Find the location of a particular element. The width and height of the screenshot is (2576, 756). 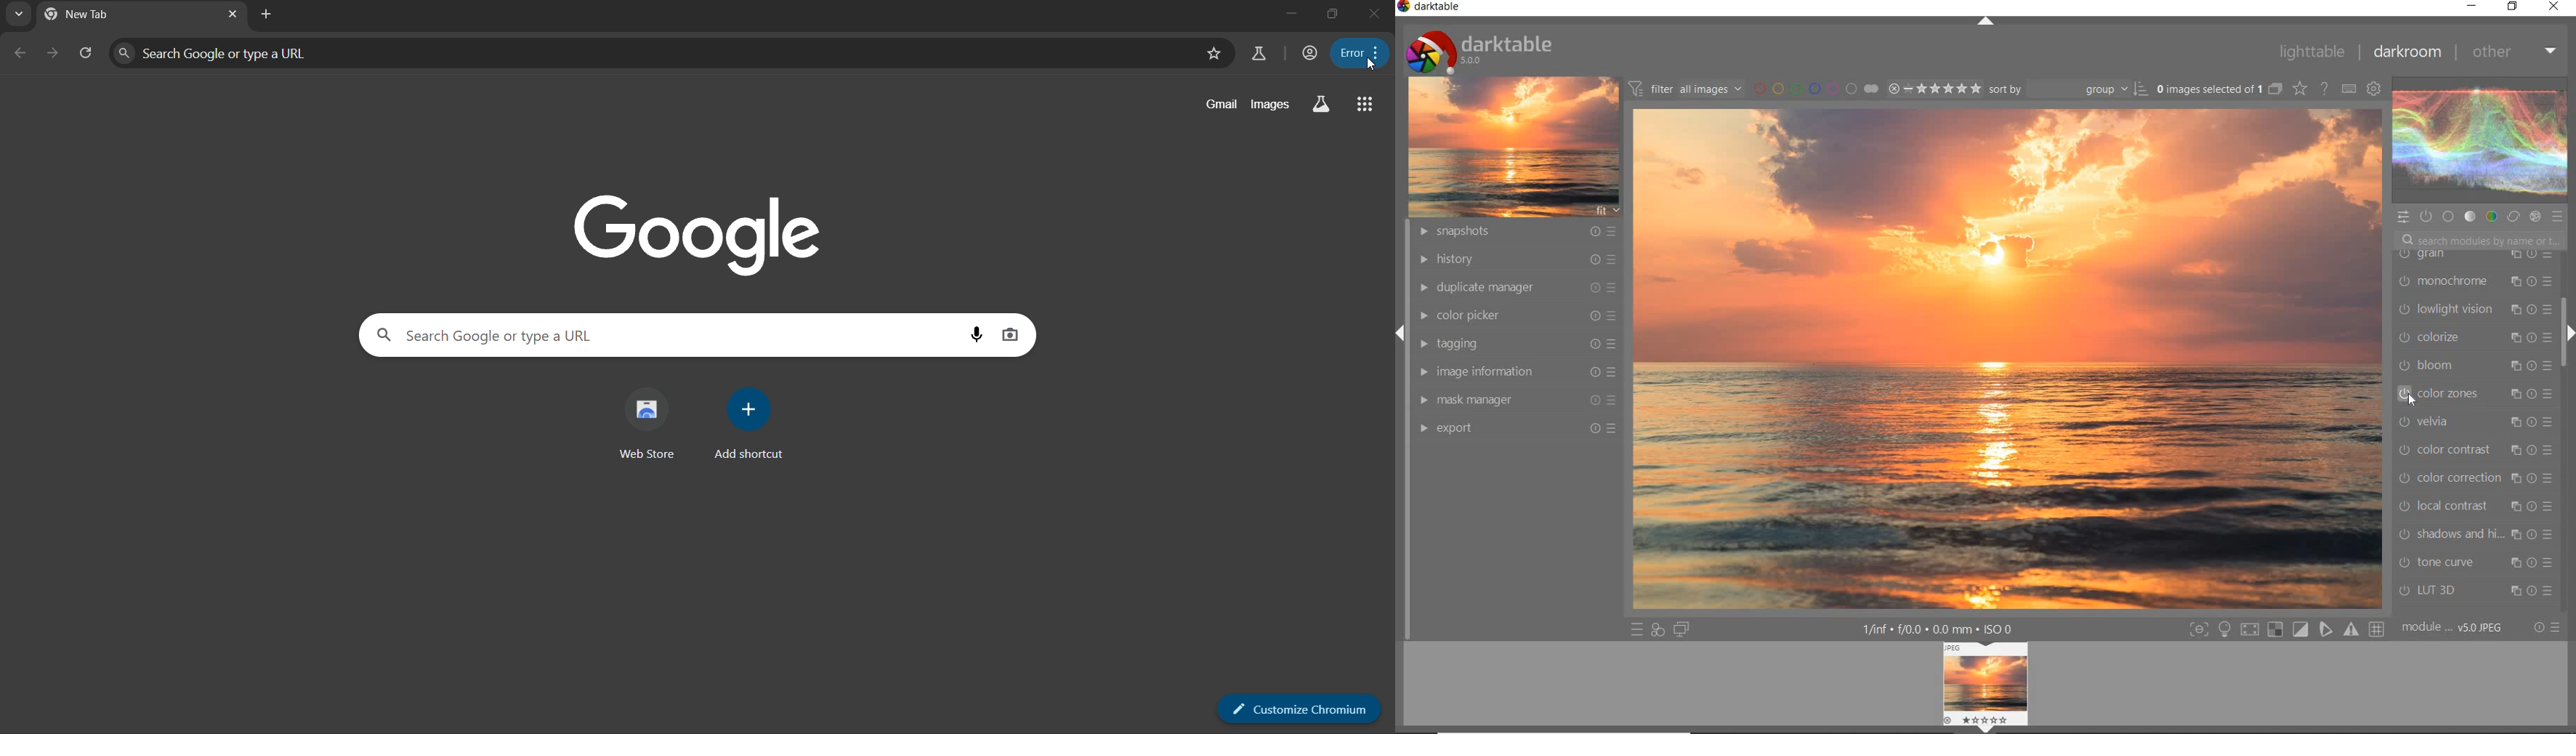

color zones is located at coordinates (2473, 395).